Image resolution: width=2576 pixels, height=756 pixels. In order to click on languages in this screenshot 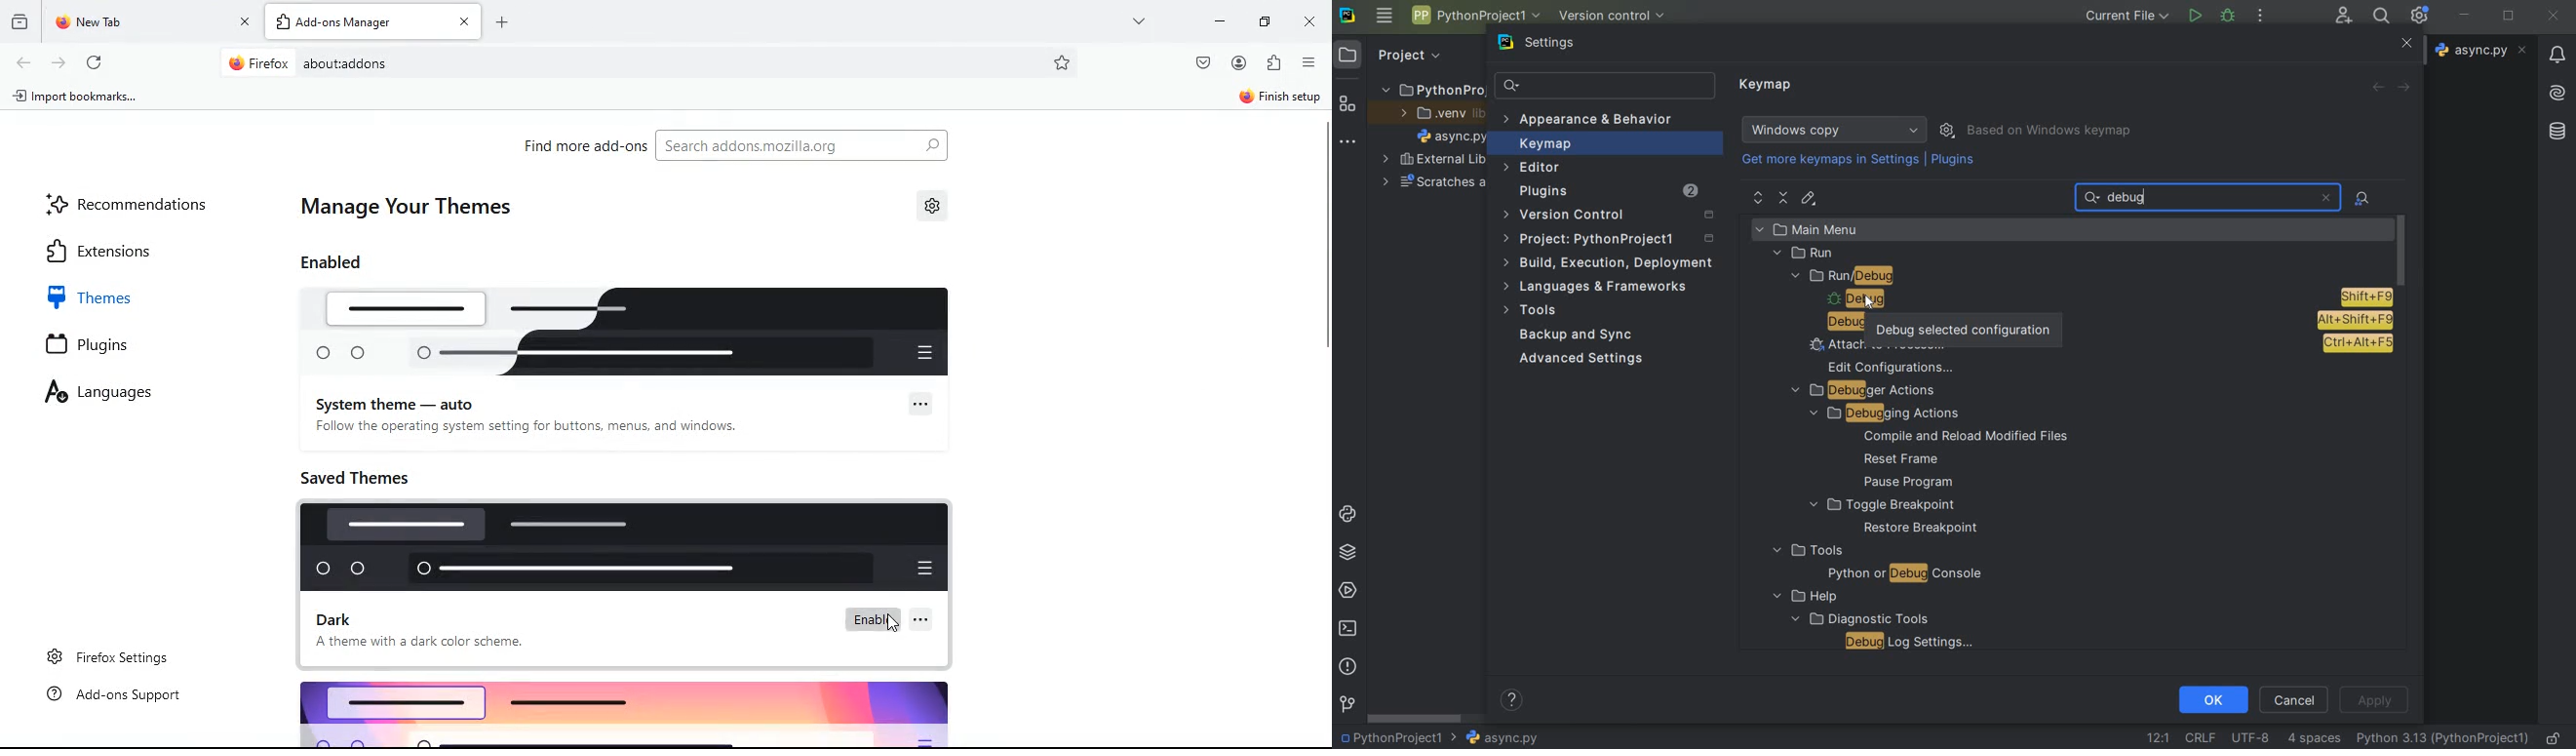, I will do `click(125, 390)`.